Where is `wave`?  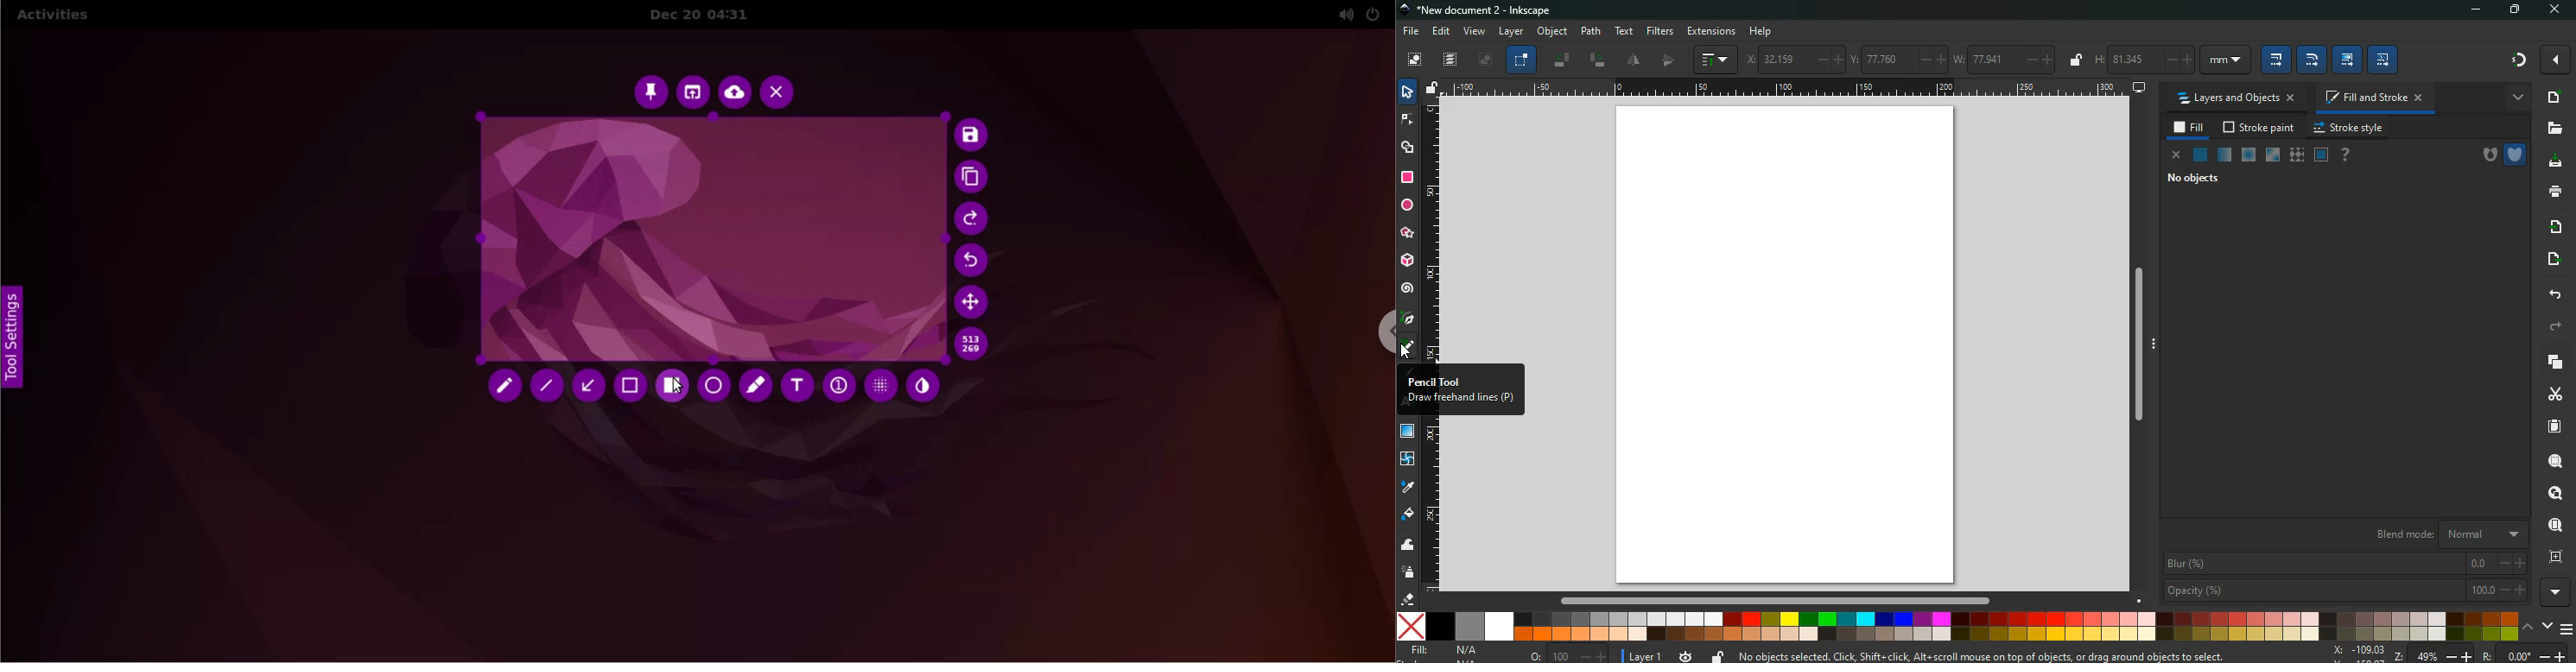
wave is located at coordinates (1409, 546).